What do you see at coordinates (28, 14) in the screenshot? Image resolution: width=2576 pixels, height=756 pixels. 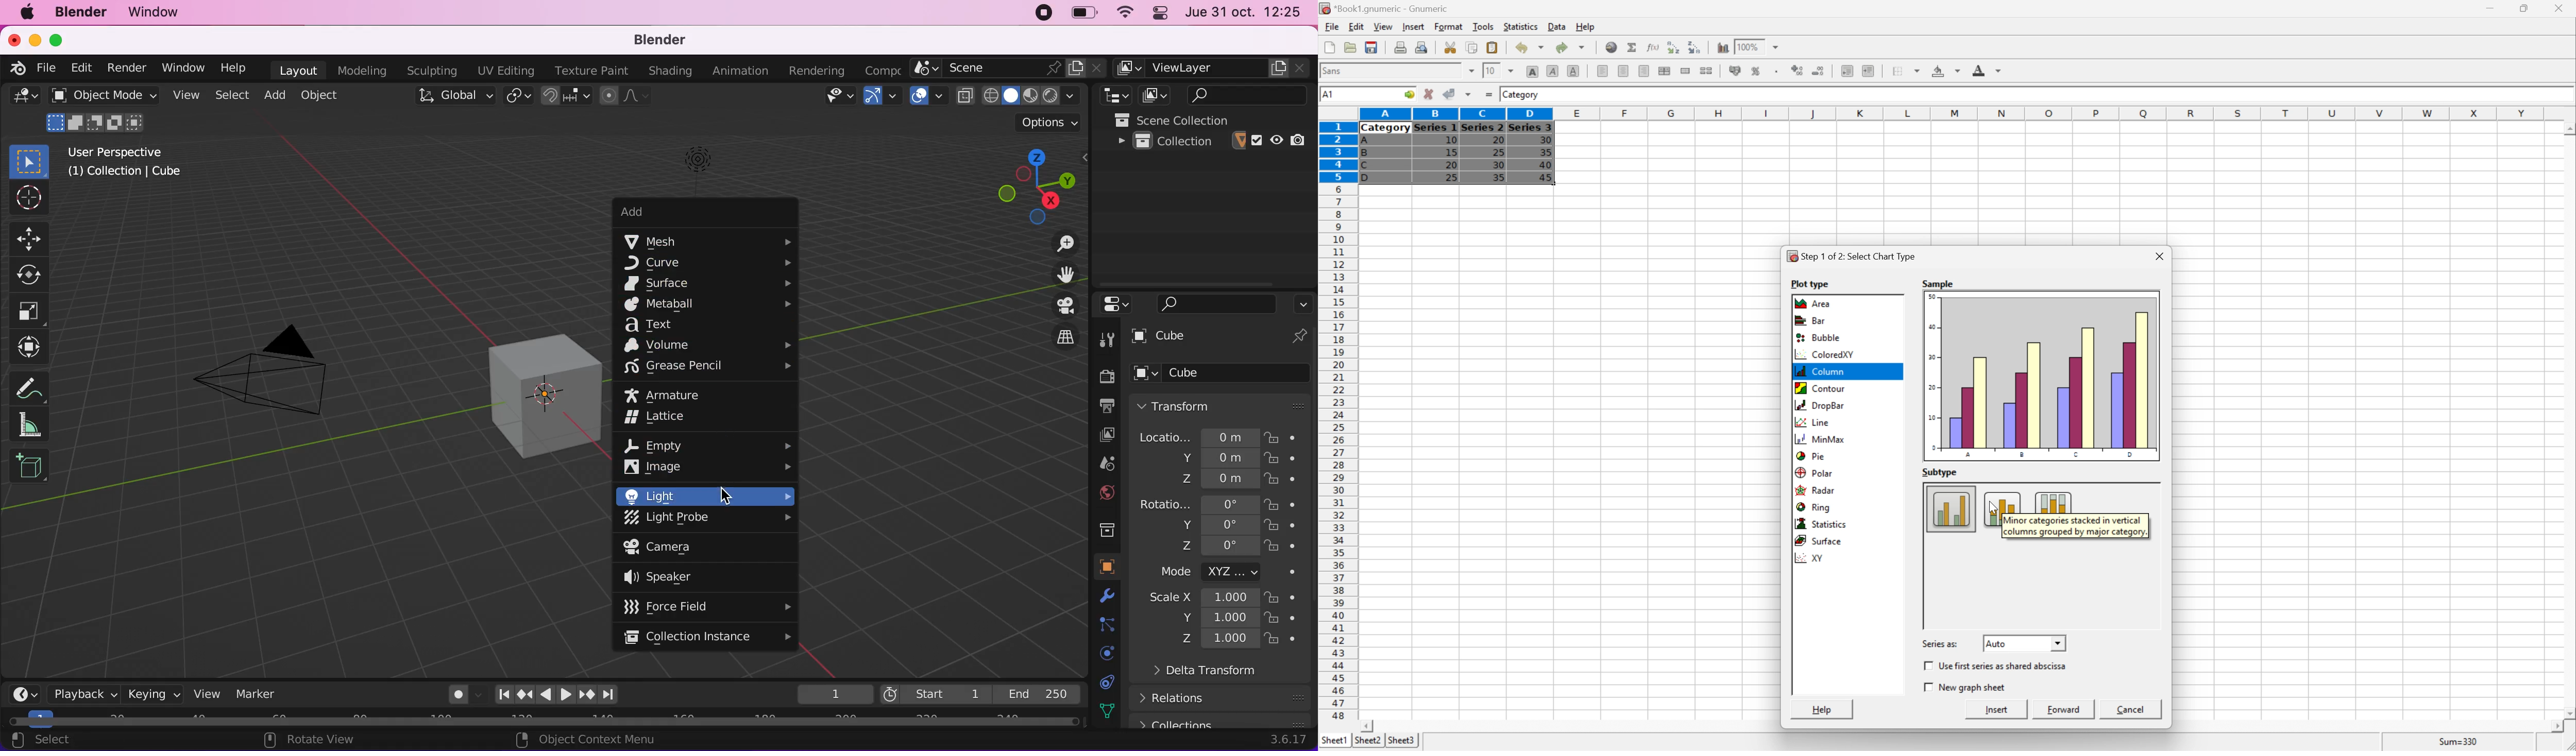 I see `mac logo` at bounding box center [28, 14].